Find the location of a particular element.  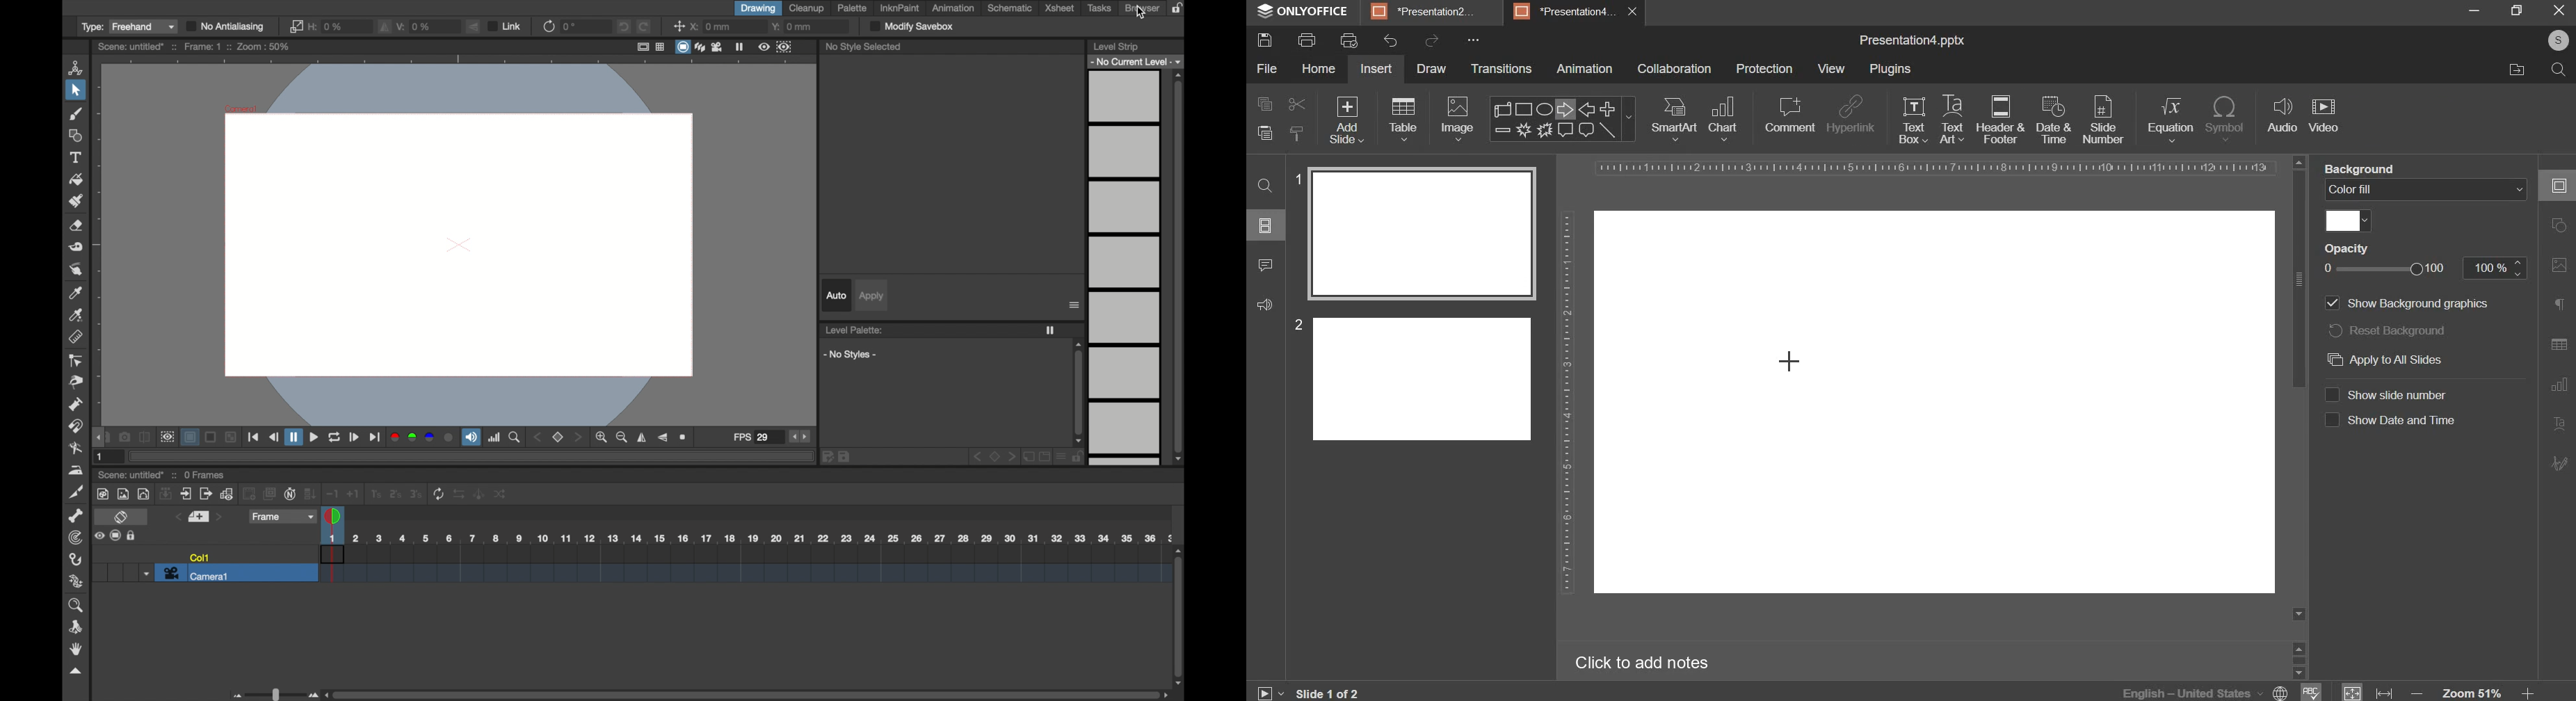

search is located at coordinates (1262, 184).